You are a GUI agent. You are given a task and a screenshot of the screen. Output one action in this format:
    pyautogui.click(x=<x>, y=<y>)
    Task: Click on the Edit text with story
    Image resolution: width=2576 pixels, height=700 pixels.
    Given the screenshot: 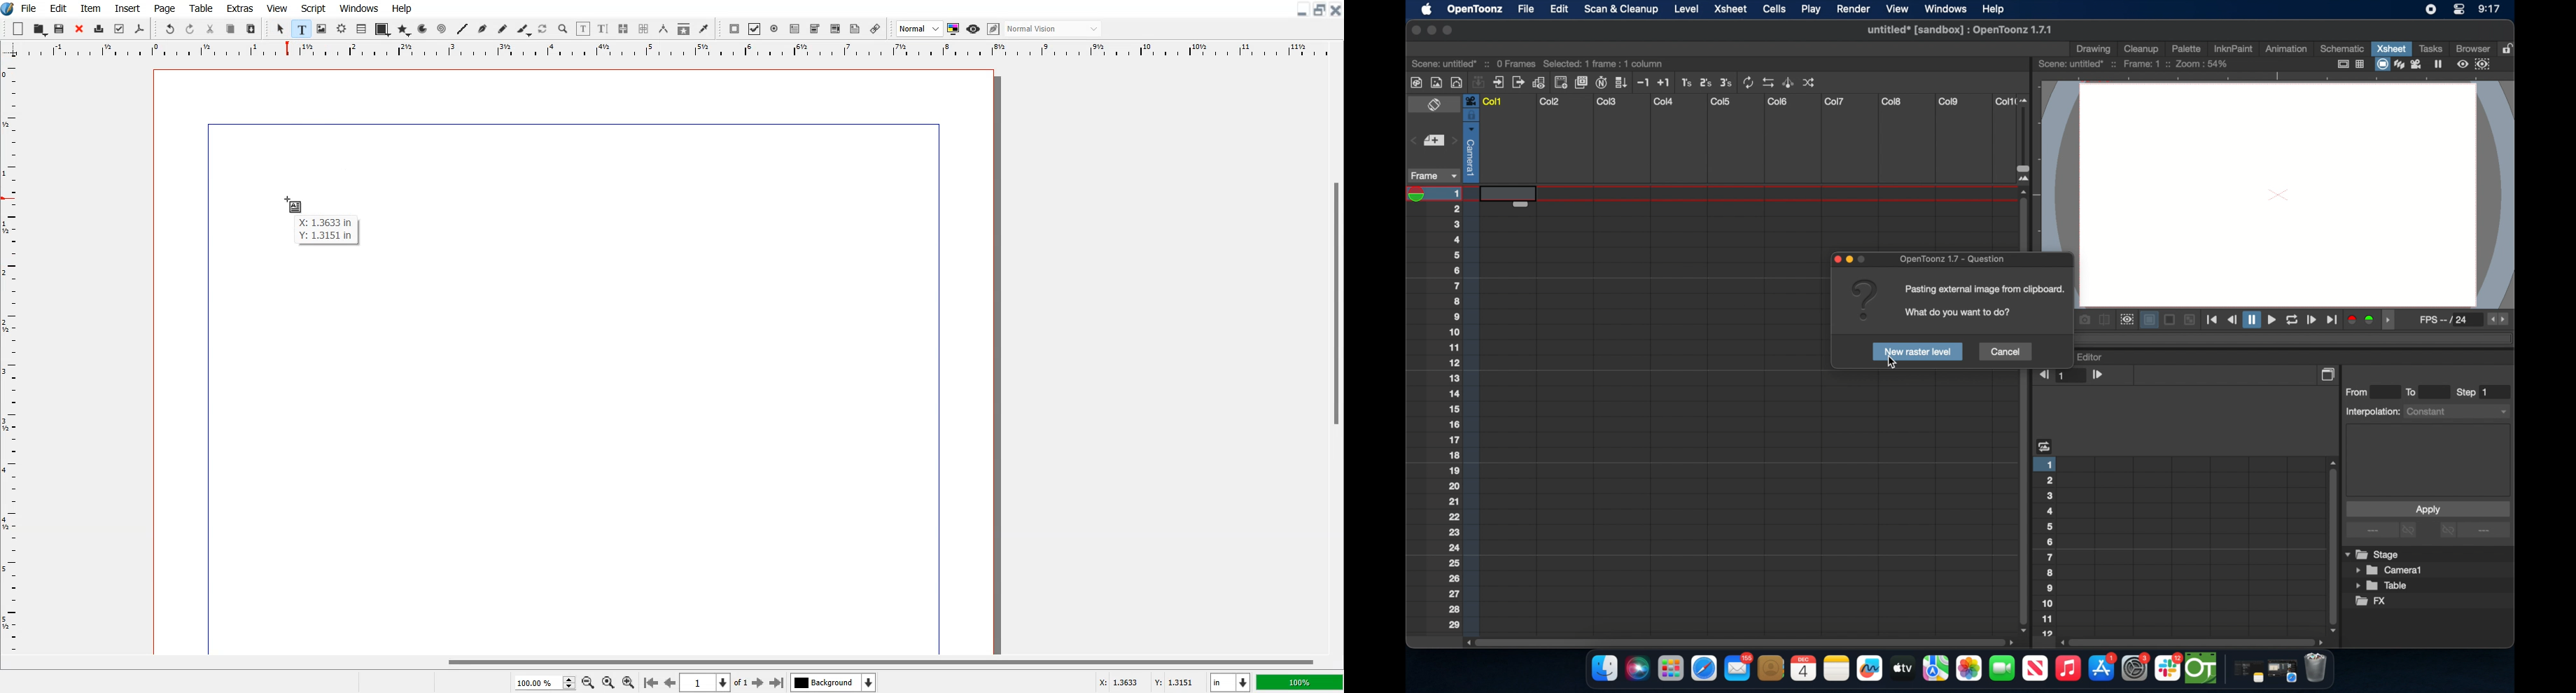 What is the action you would take?
    pyautogui.click(x=604, y=29)
    